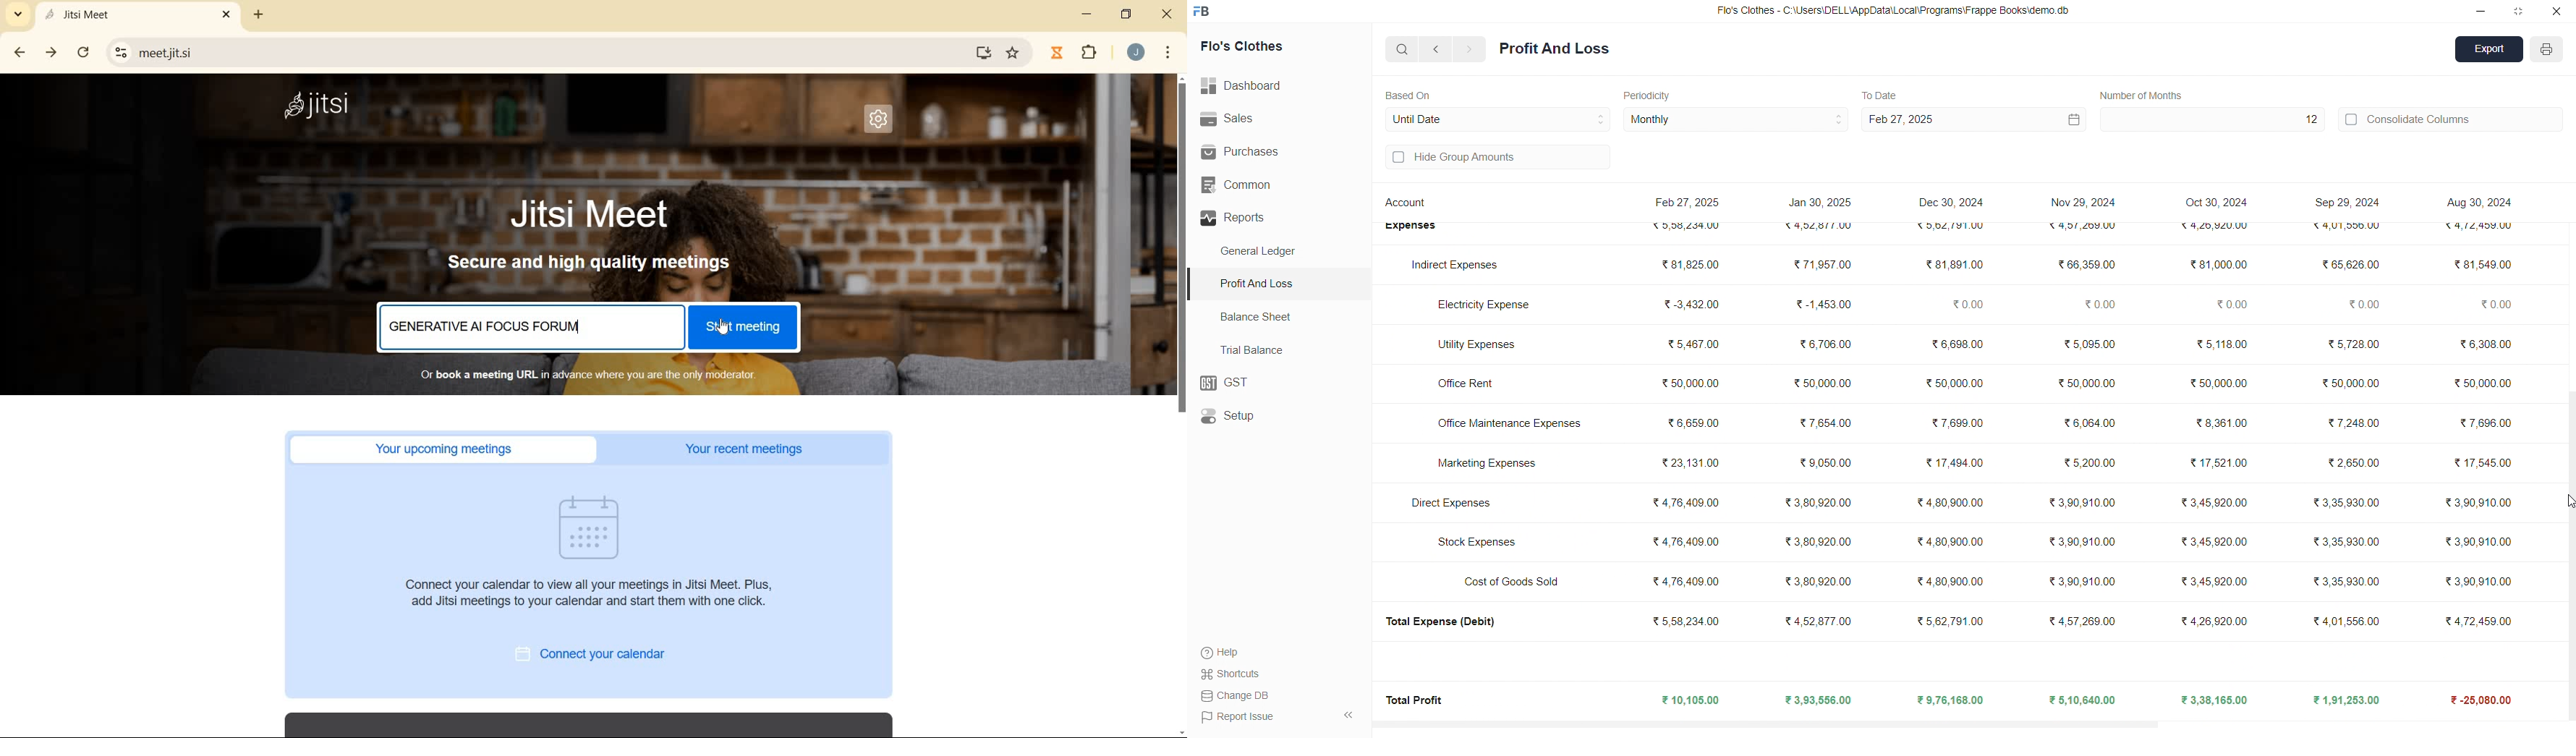 The width and height of the screenshot is (2576, 756). I want to click on Office Rent, so click(1472, 385).